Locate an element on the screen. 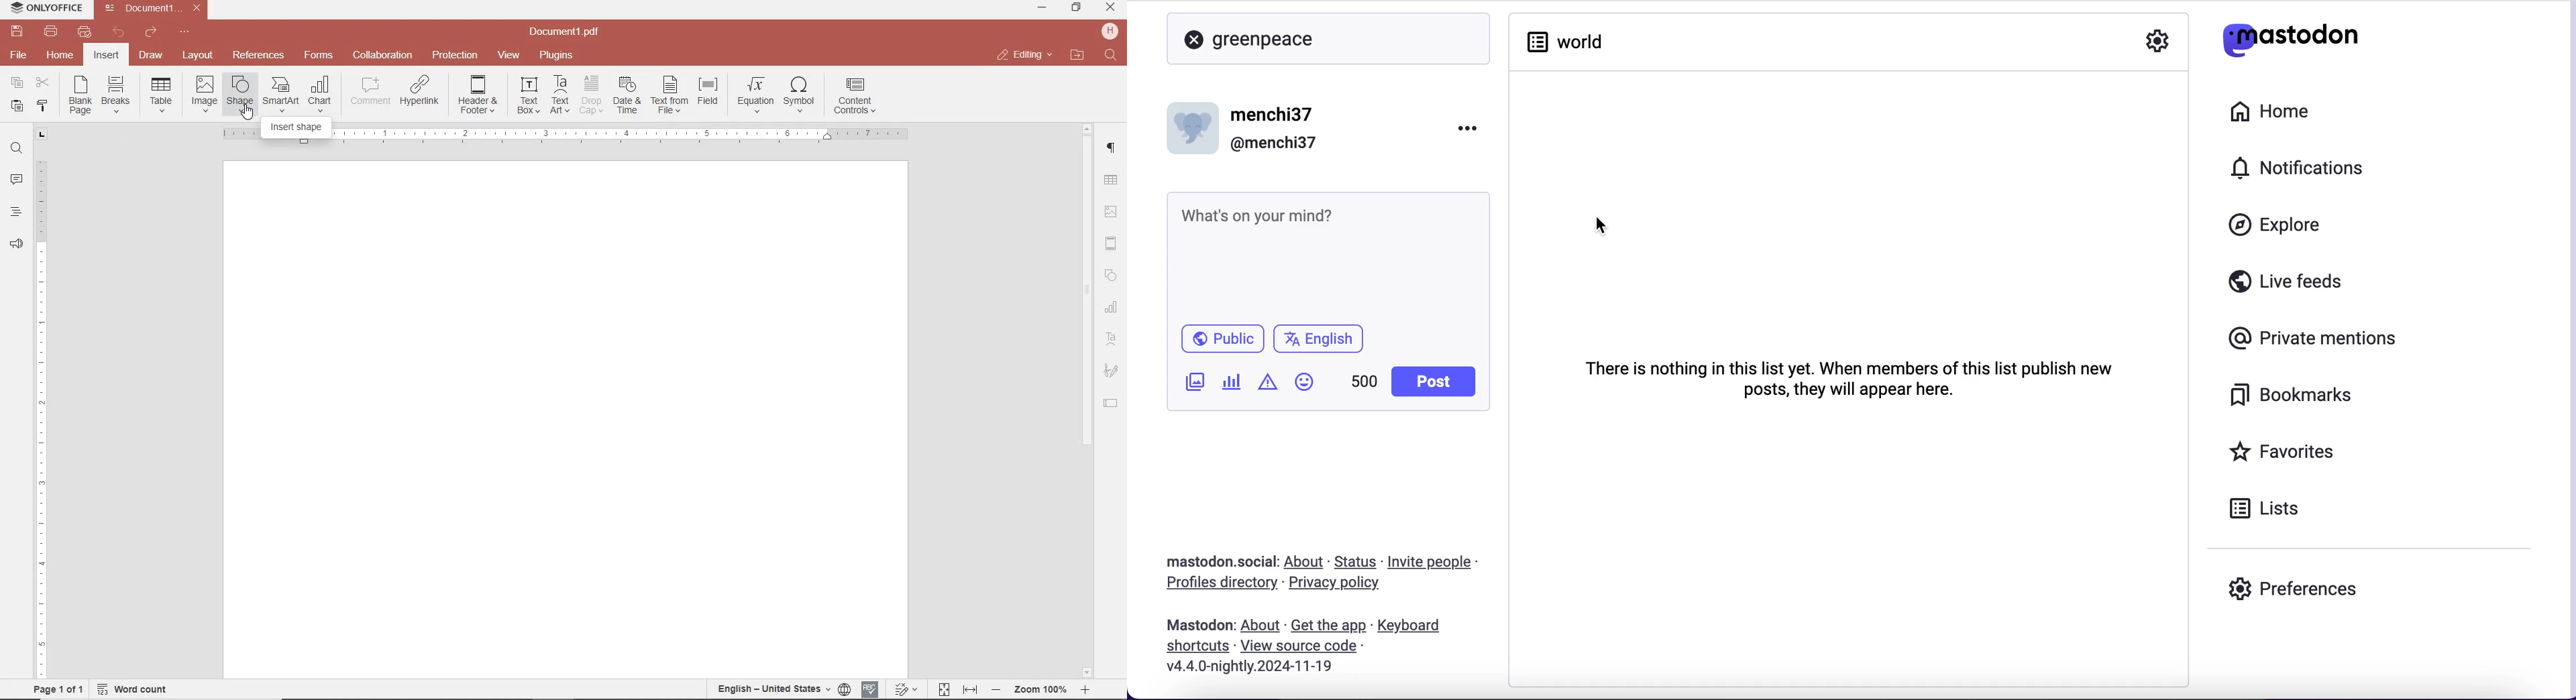 Image resolution: width=2576 pixels, height=700 pixels. mastodon social is located at coordinates (1206, 562).